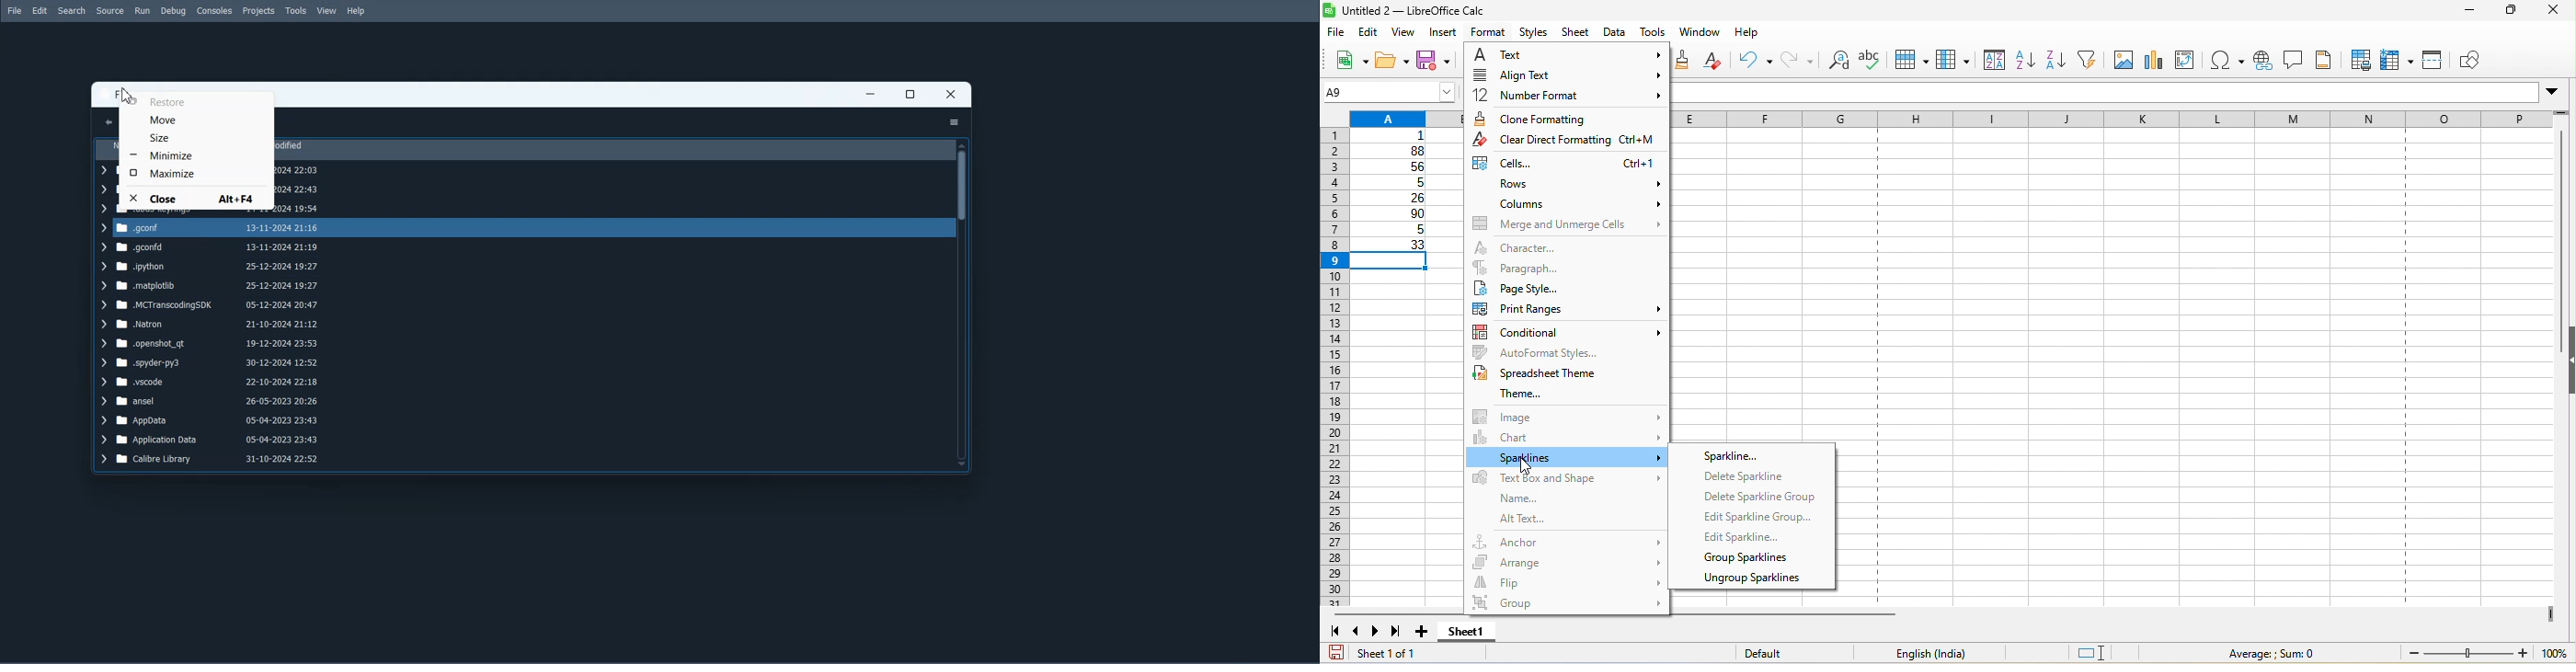 This screenshot has height=672, width=2576. What do you see at coordinates (1747, 36) in the screenshot?
I see `help` at bounding box center [1747, 36].